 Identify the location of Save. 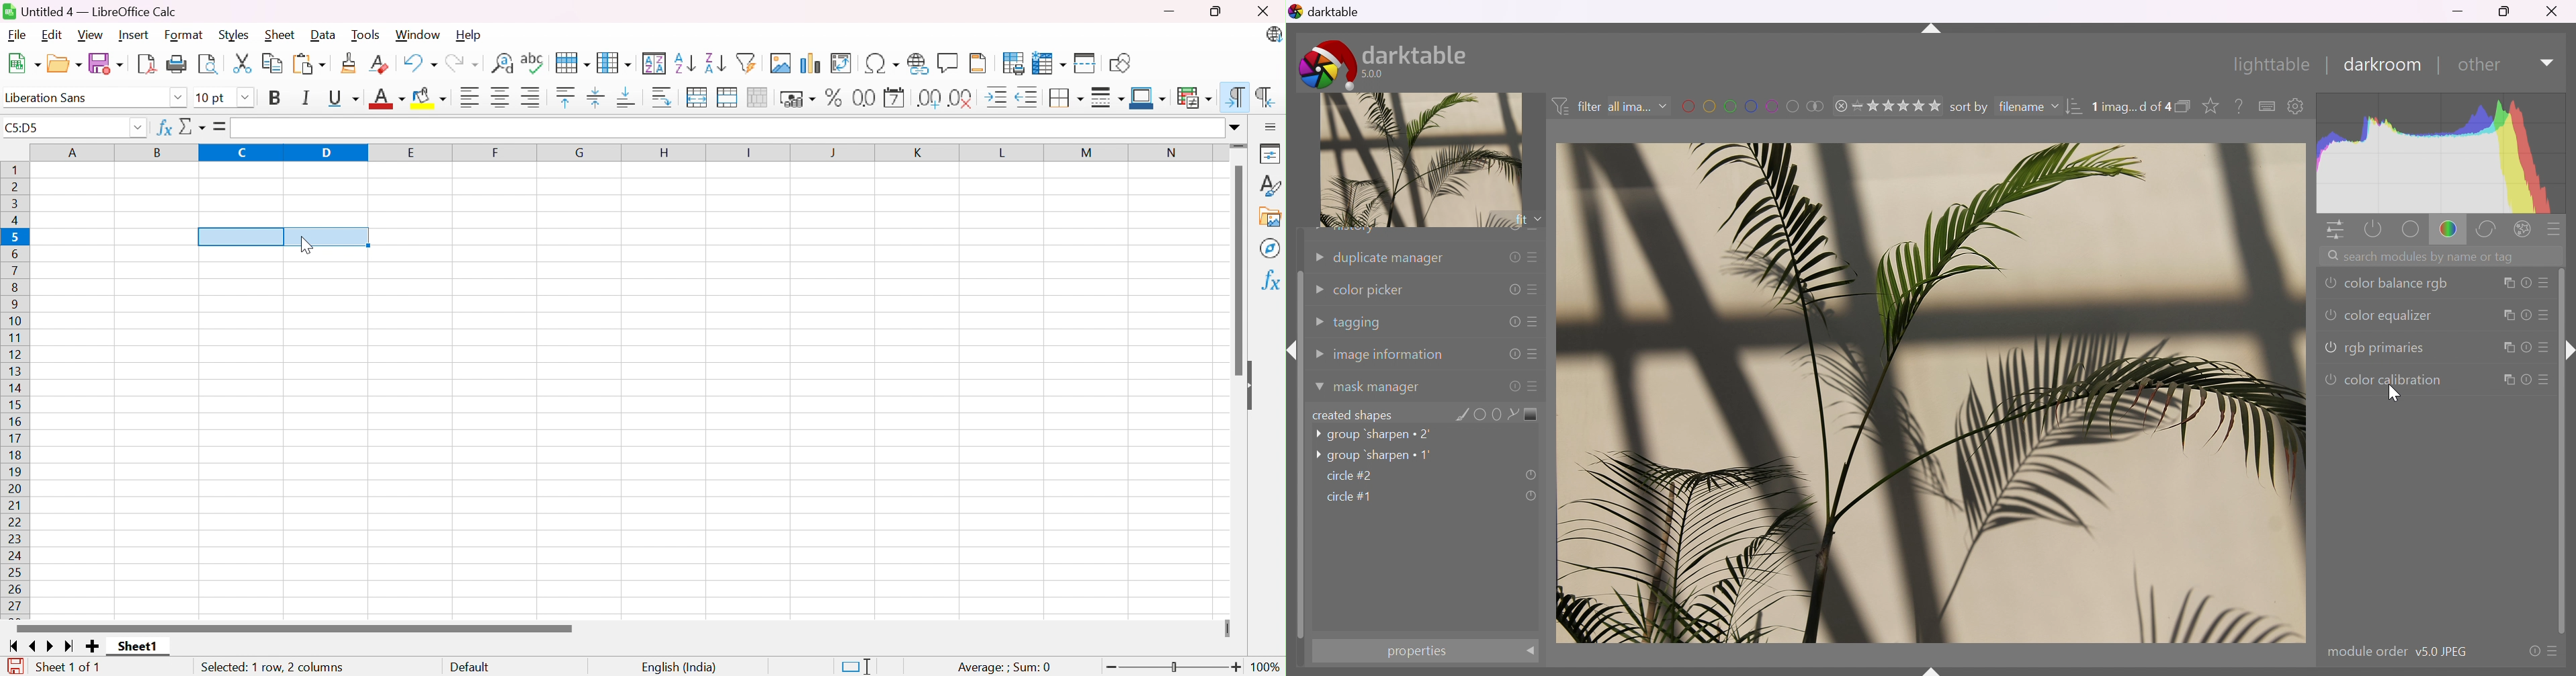
(107, 63).